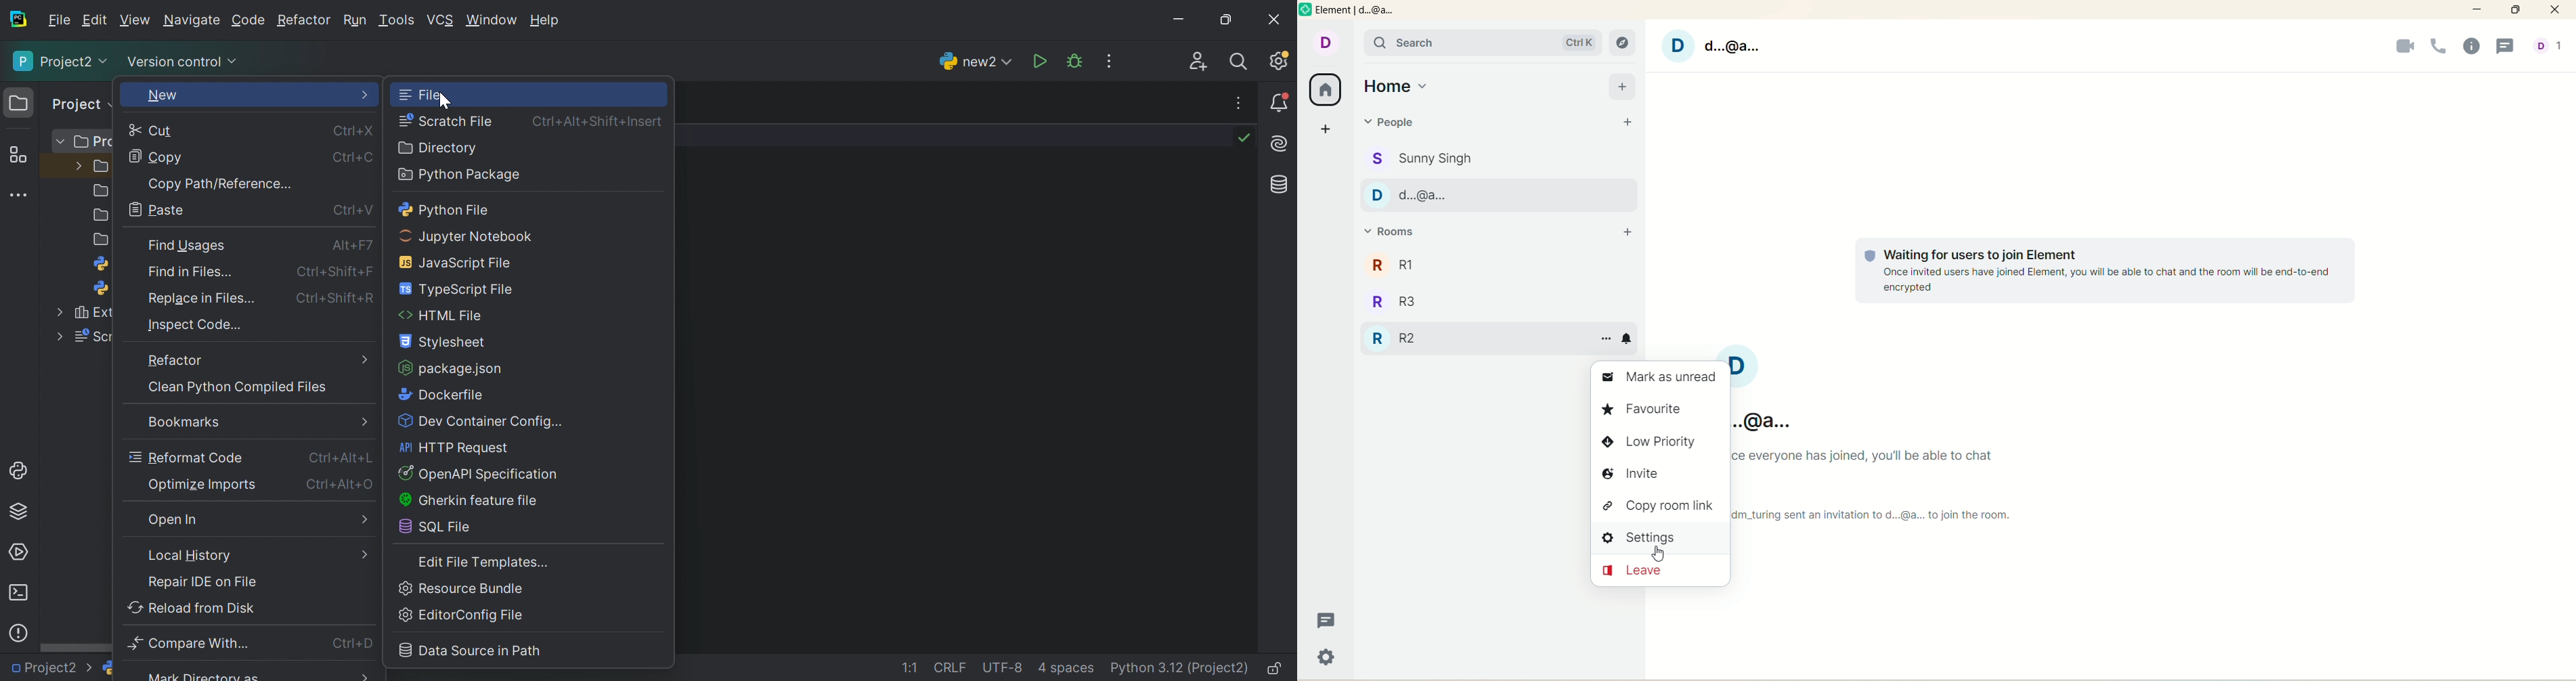 This screenshot has height=700, width=2576. What do you see at coordinates (1327, 659) in the screenshot?
I see `settings` at bounding box center [1327, 659].